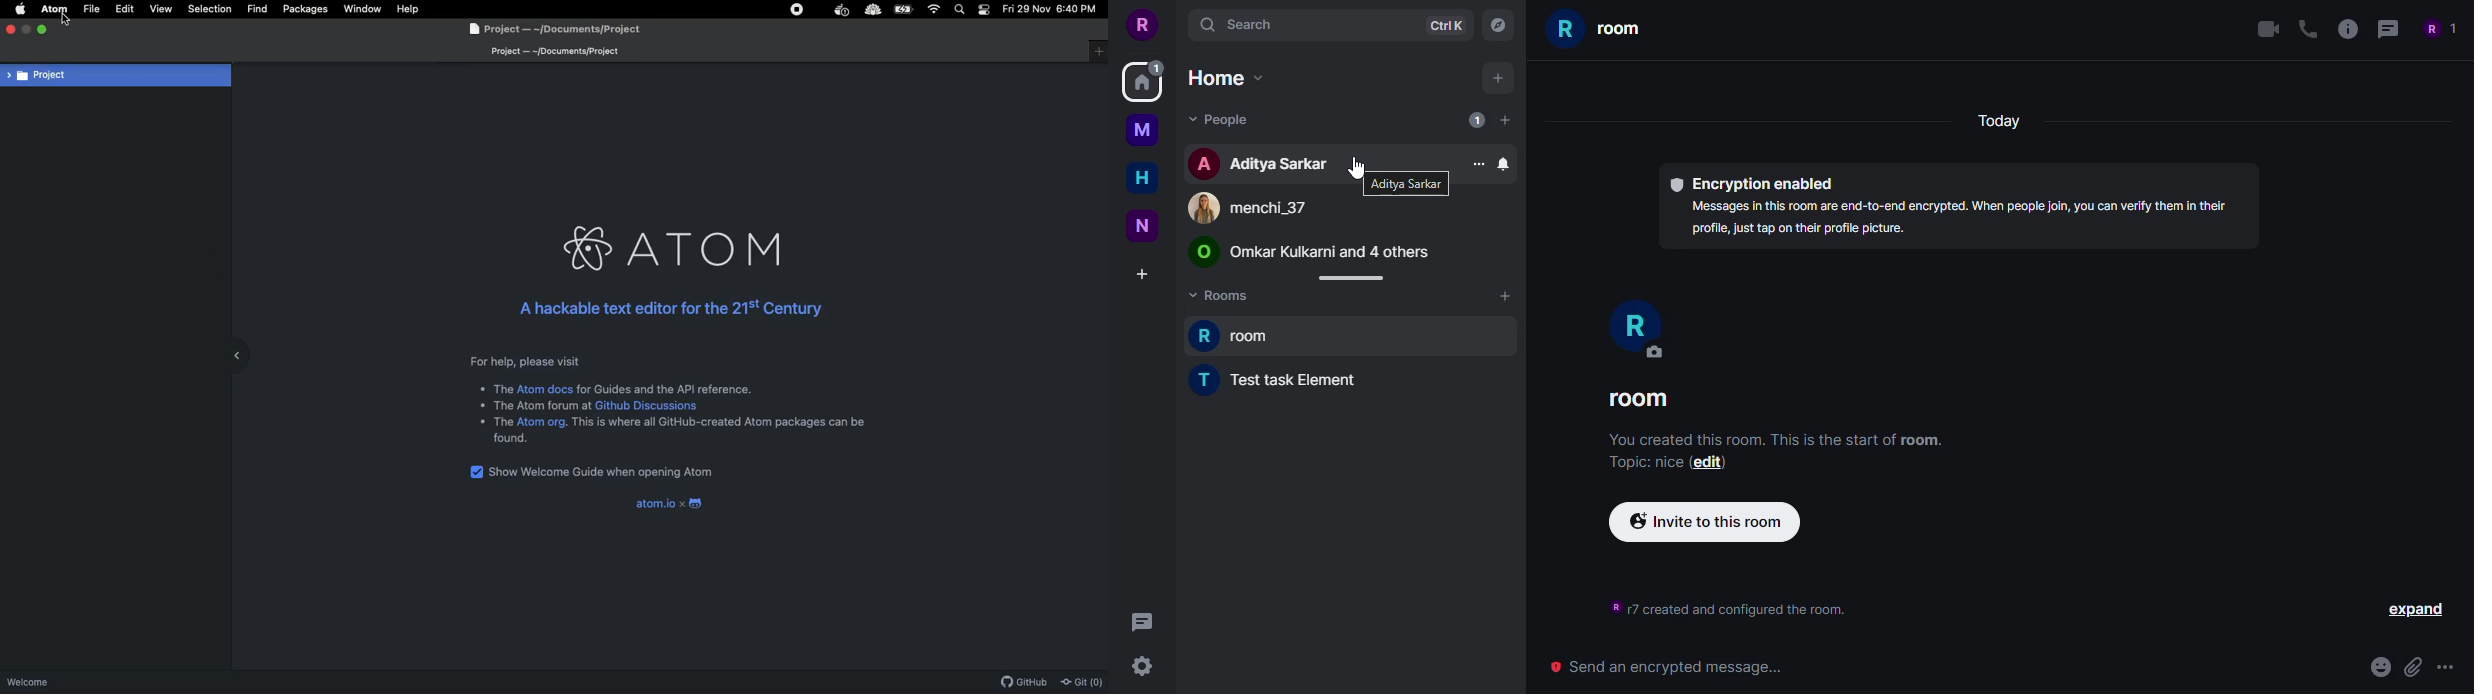  What do you see at coordinates (538, 403) in the screenshot?
I see `The atom forum a` at bounding box center [538, 403].